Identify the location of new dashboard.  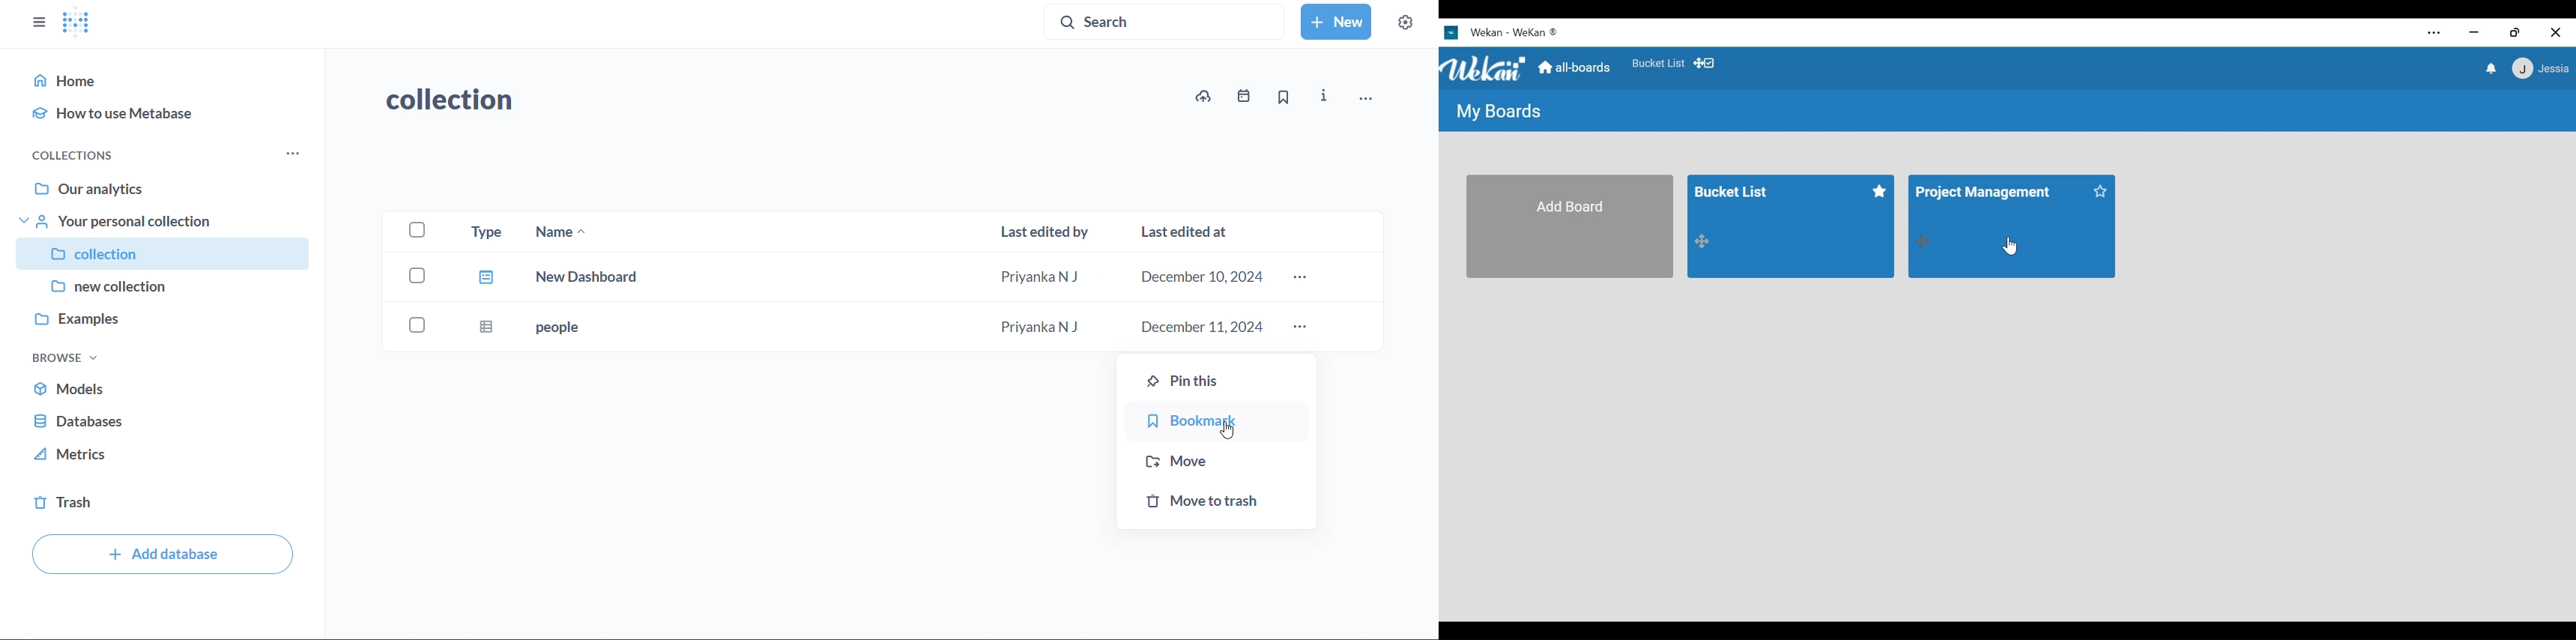
(592, 277).